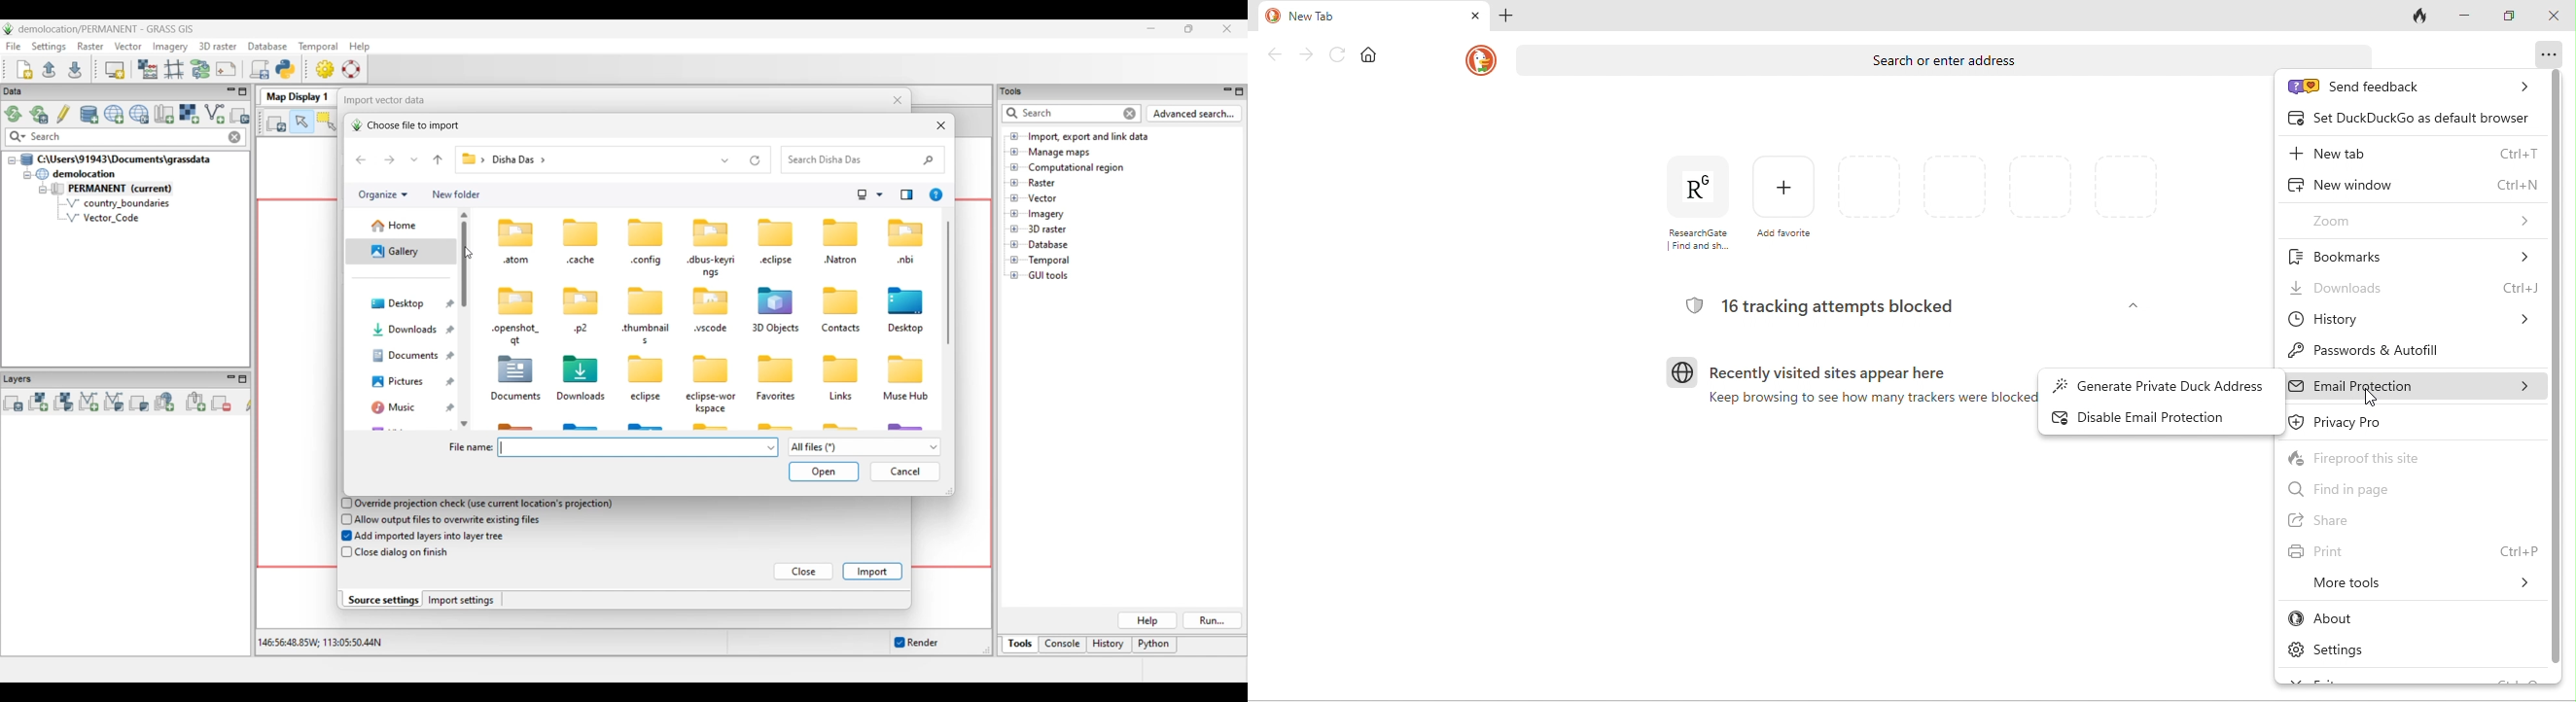 This screenshot has height=728, width=2576. Describe the element at coordinates (2360, 425) in the screenshot. I see `privacy pro` at that location.